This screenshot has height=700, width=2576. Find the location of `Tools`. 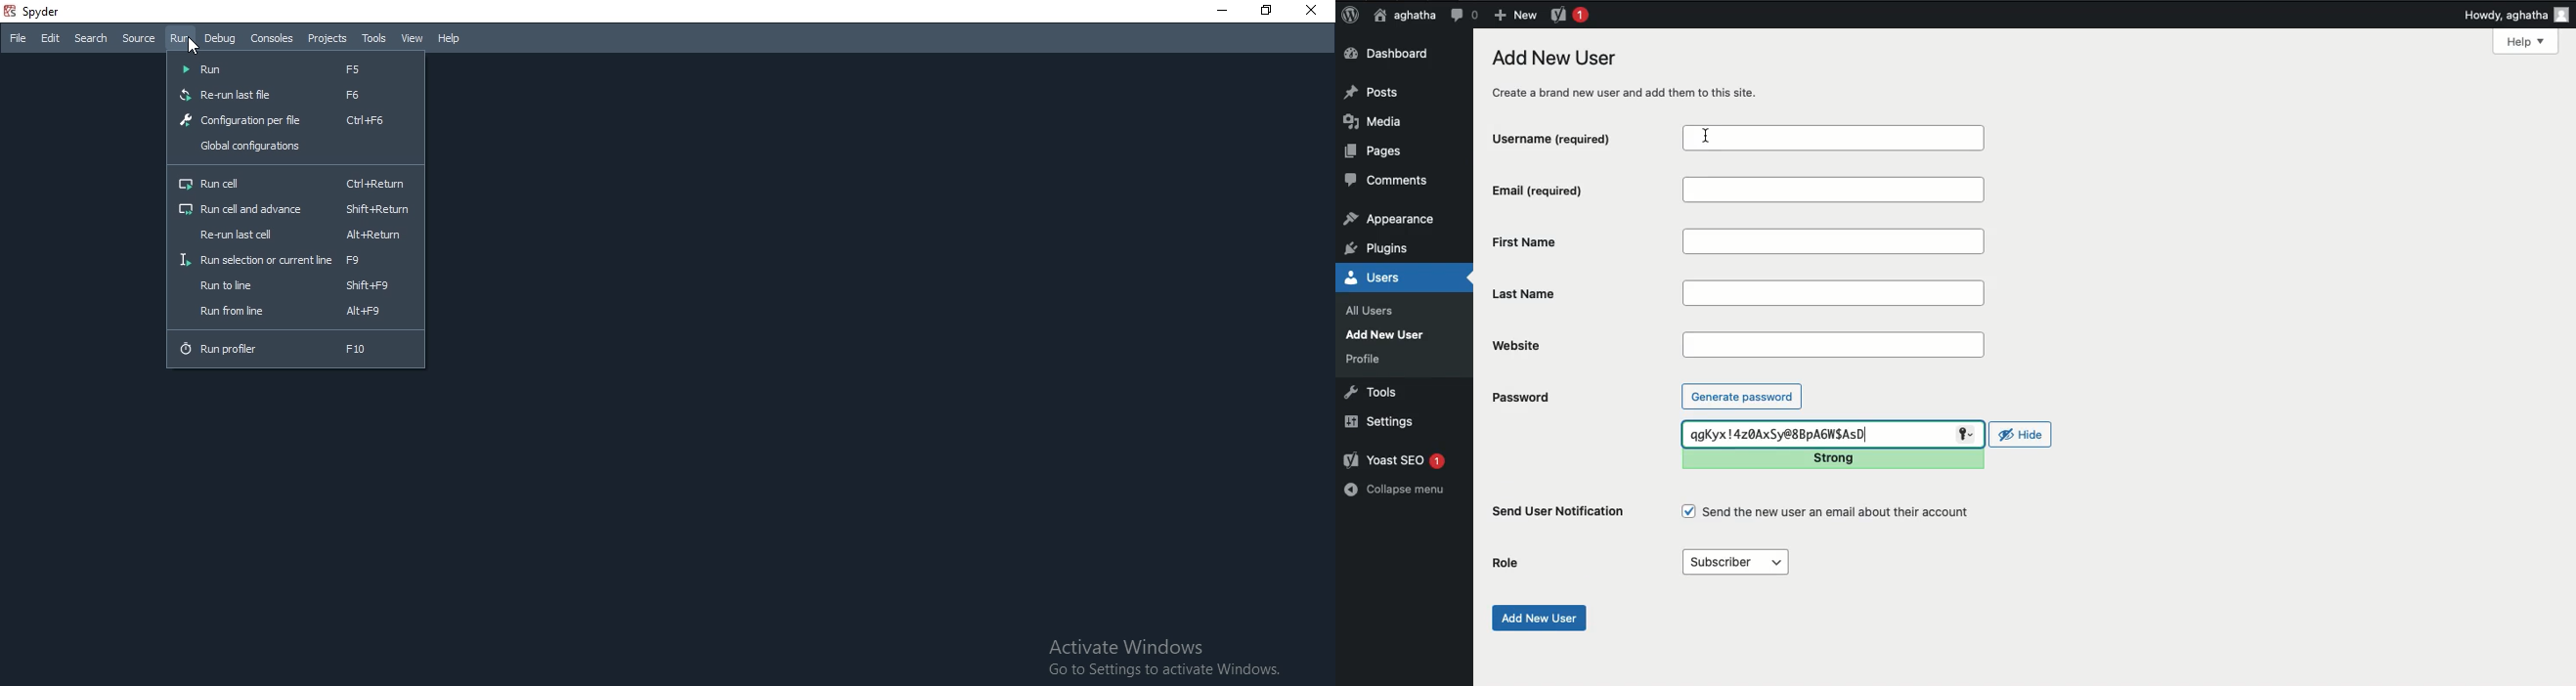

Tools is located at coordinates (372, 38).